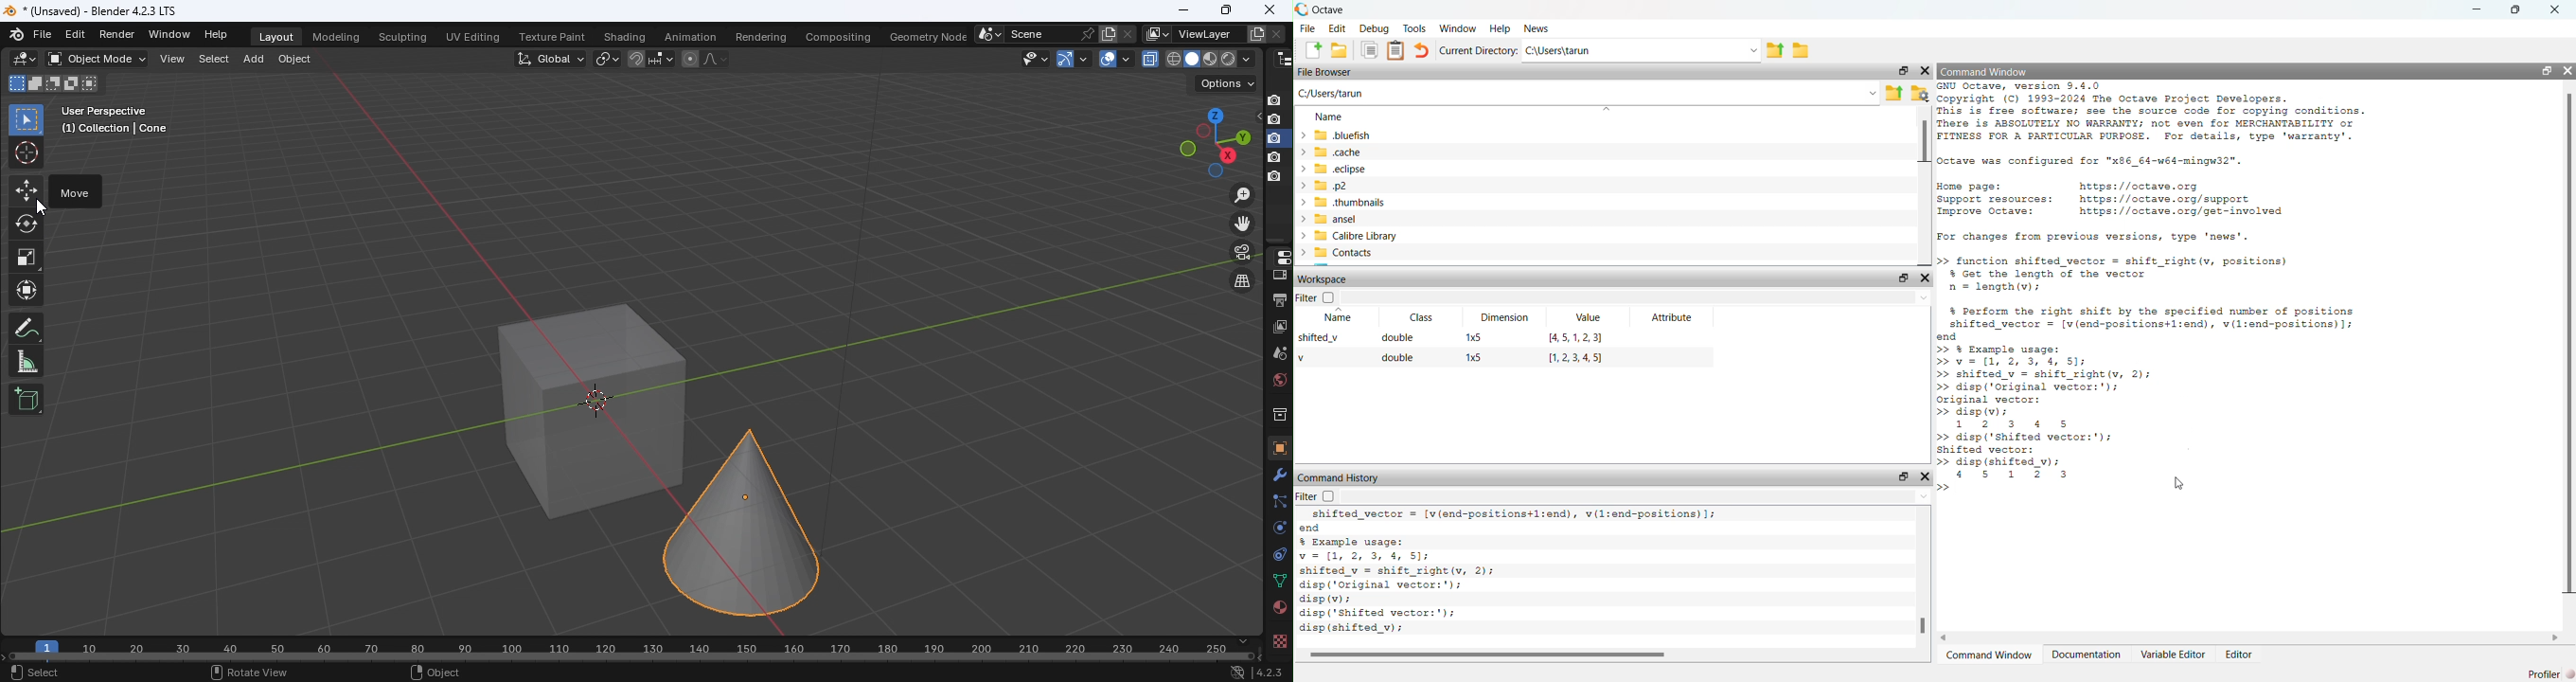 This screenshot has height=700, width=2576. I want to click on browse your files, so click(1920, 94).